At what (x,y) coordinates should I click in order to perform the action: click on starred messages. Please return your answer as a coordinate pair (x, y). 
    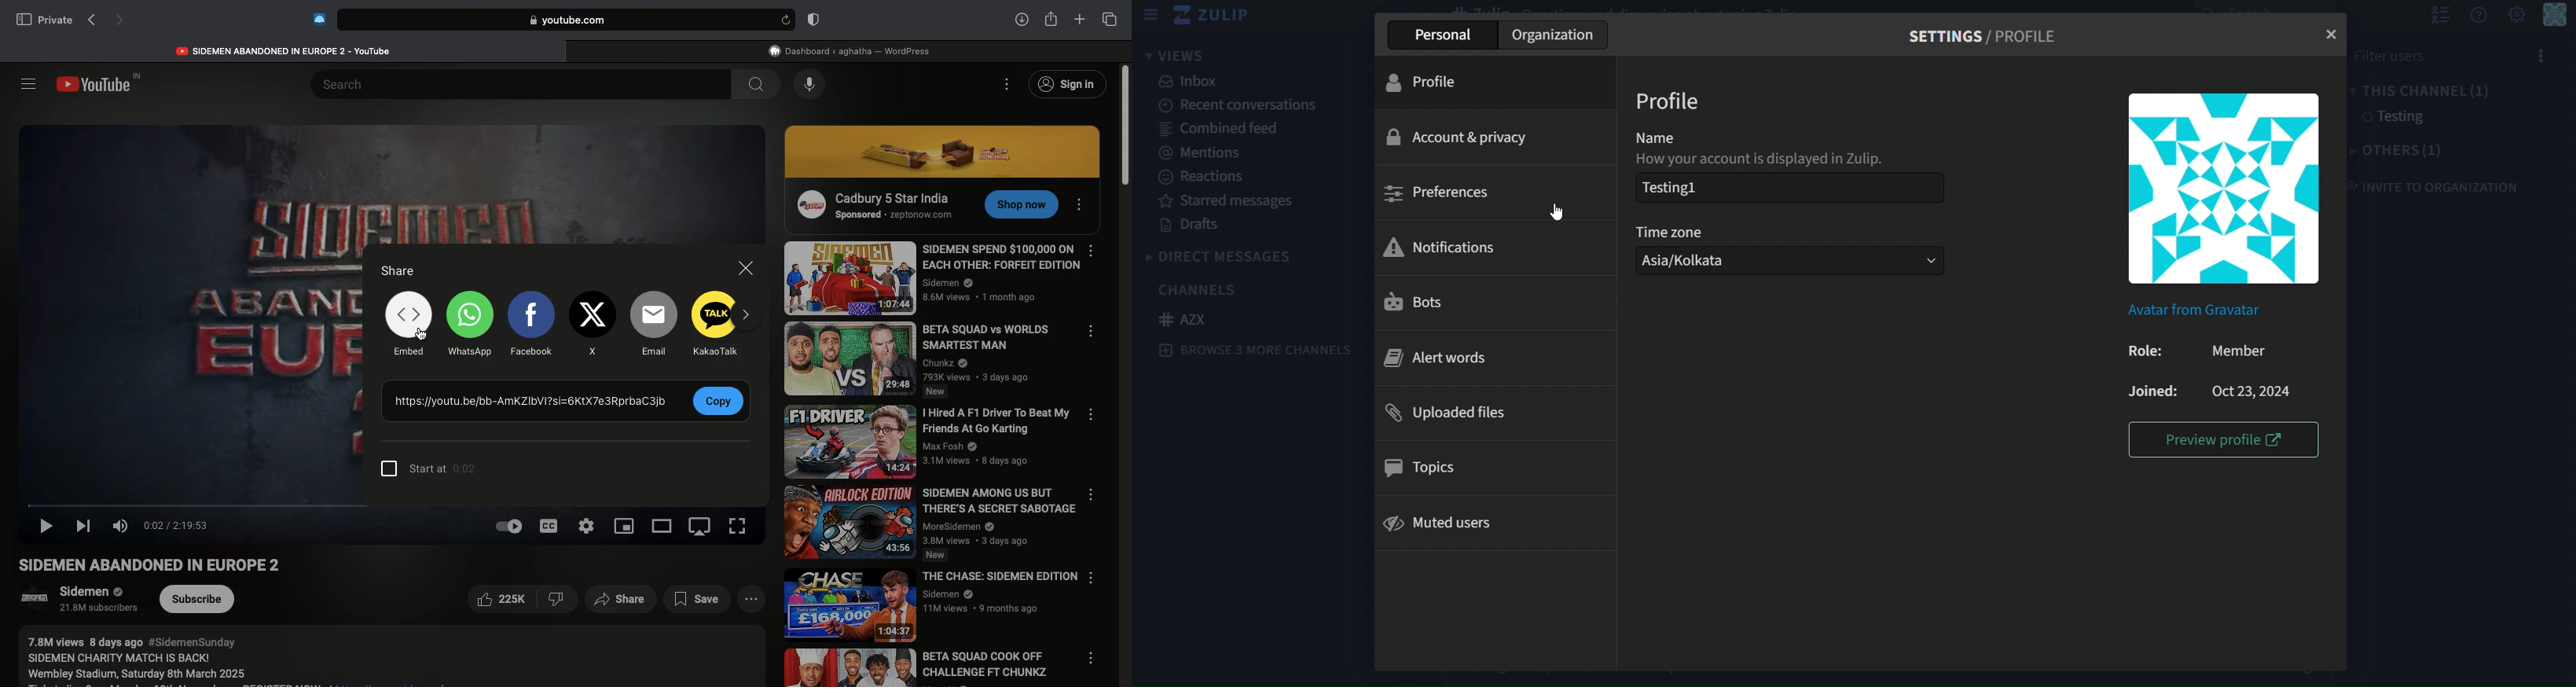
    Looking at the image, I should click on (1224, 200).